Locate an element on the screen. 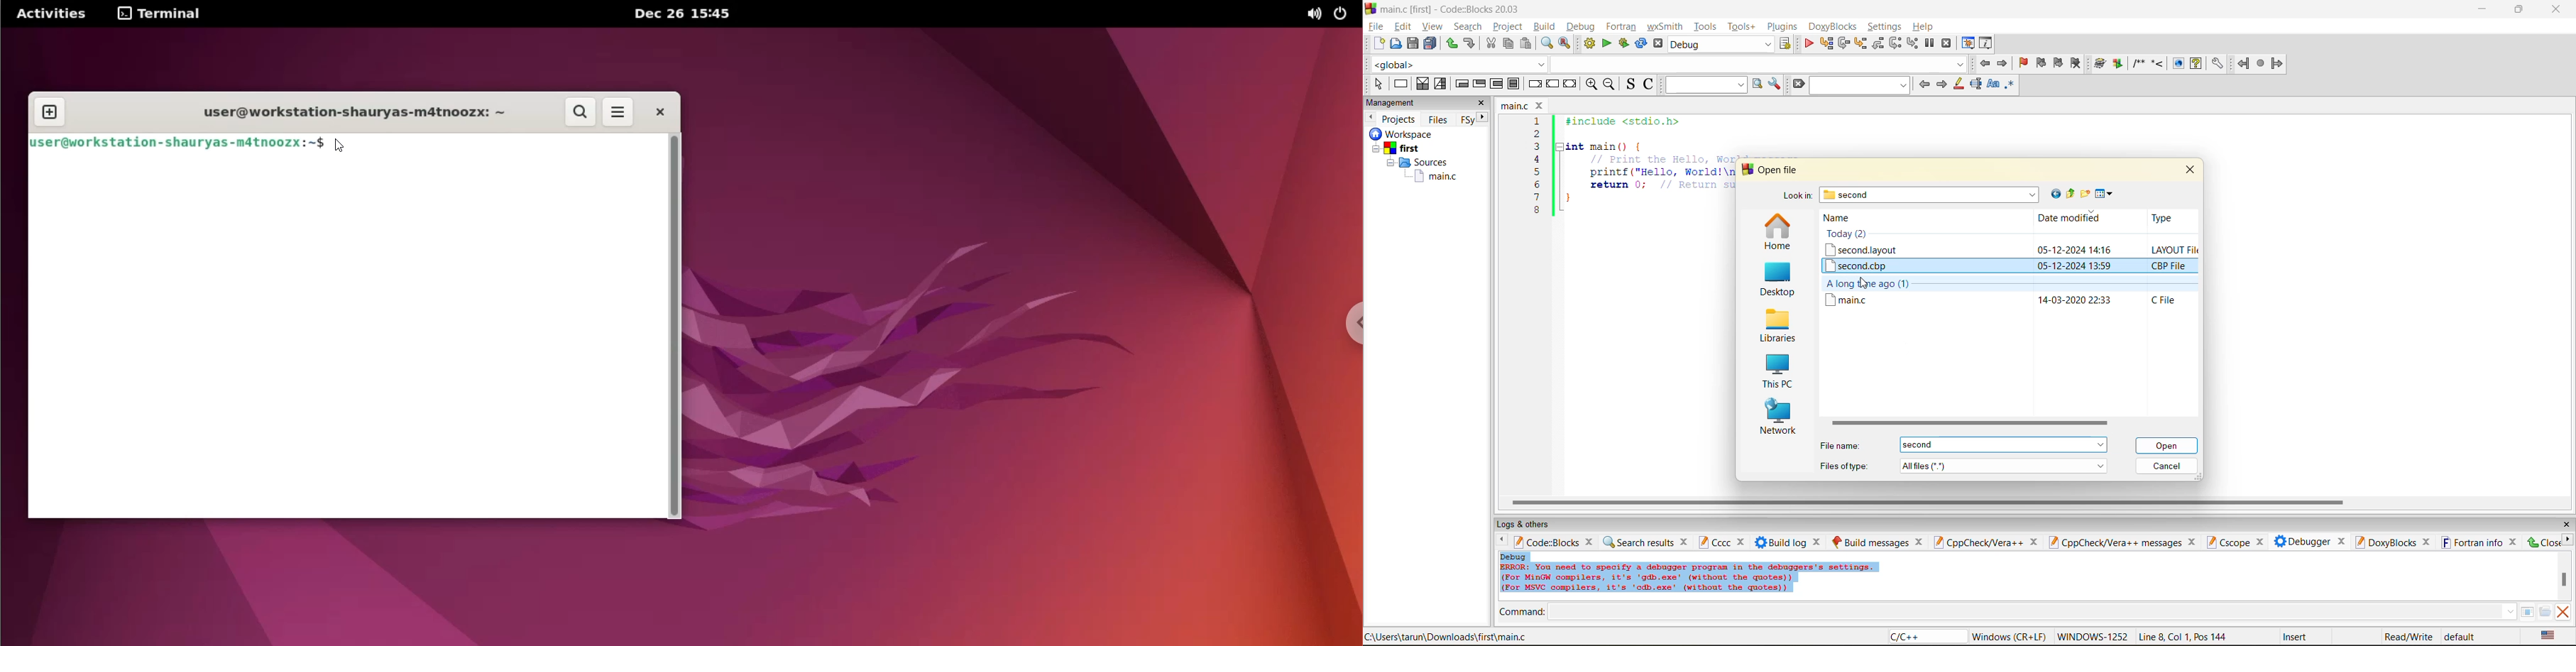 This screenshot has height=672, width=2576. close is located at coordinates (659, 111).